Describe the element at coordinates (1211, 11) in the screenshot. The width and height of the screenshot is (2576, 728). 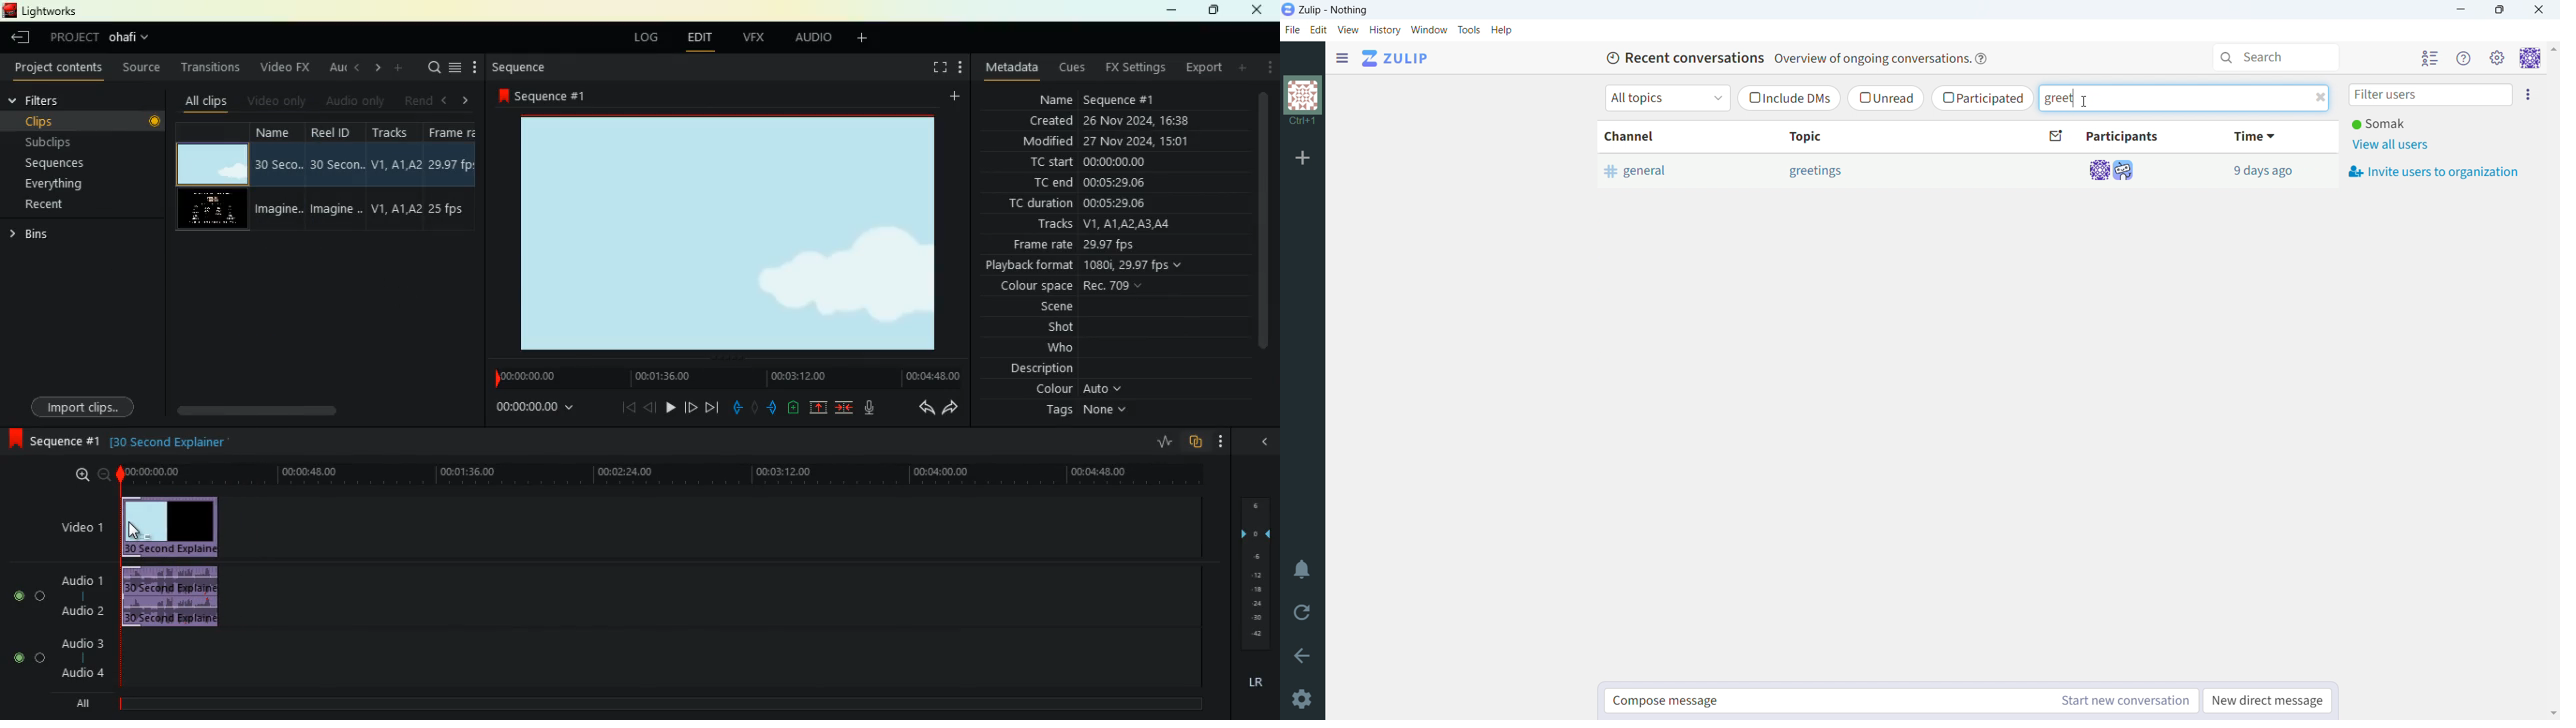
I see `maximize` at that location.